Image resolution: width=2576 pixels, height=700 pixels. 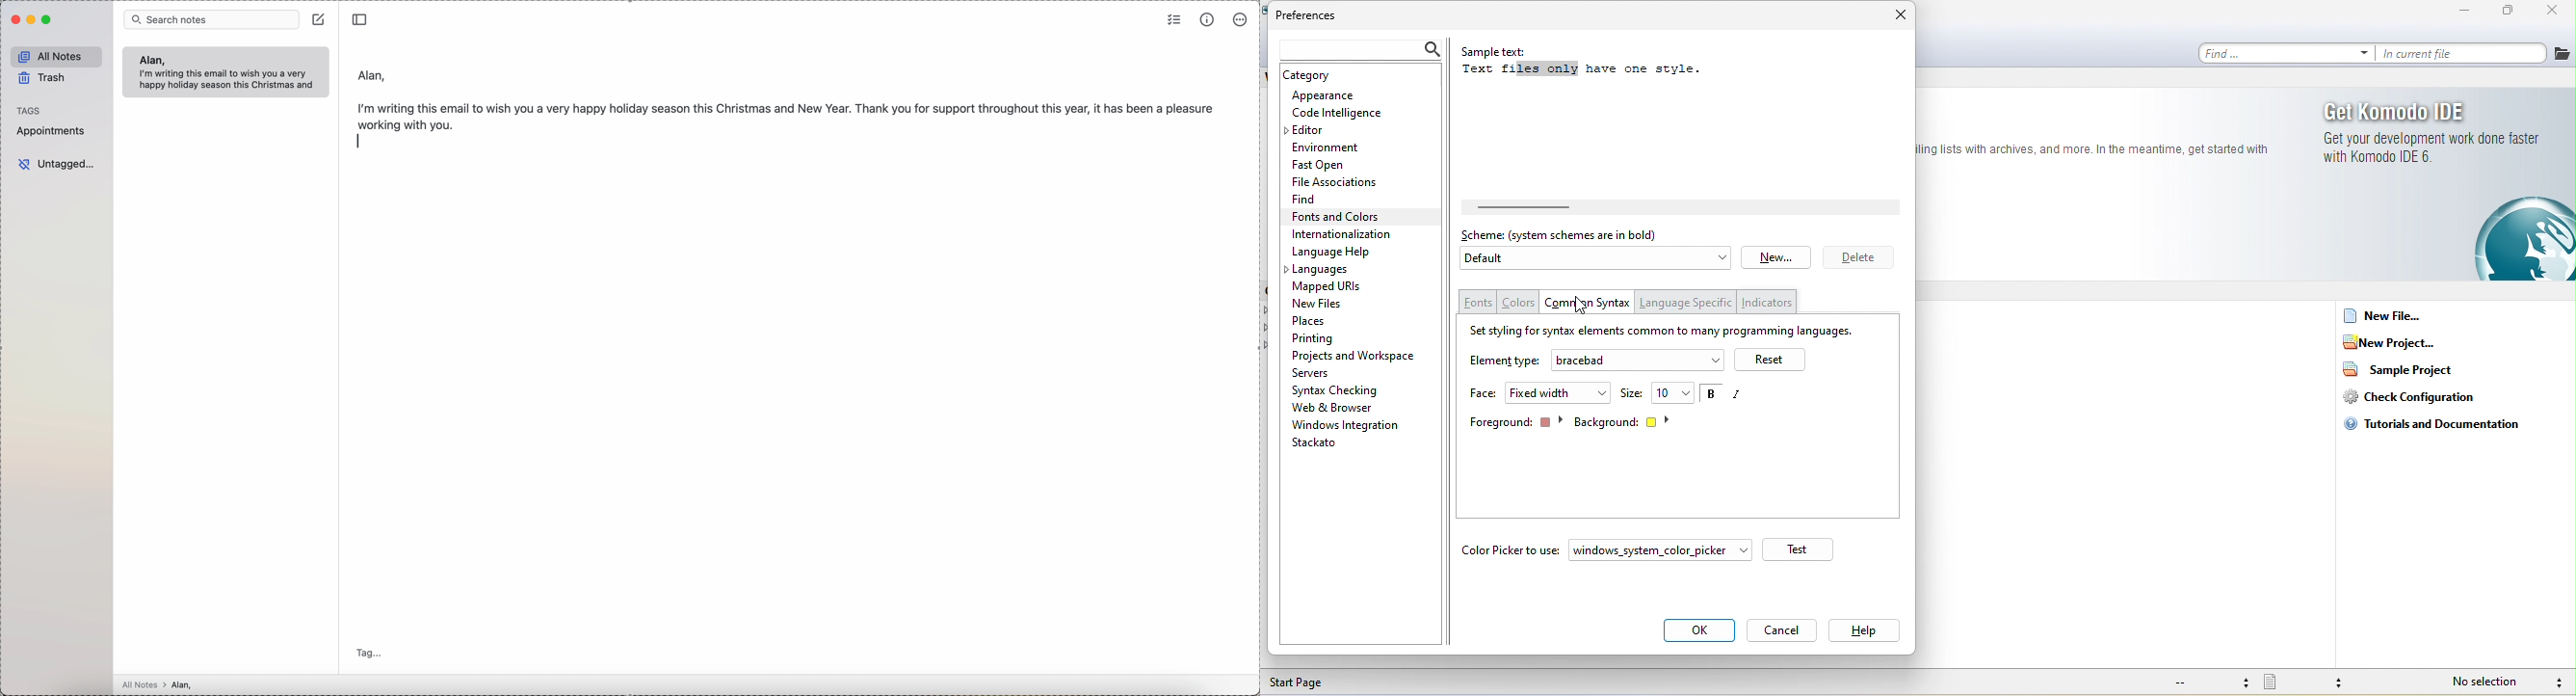 What do you see at coordinates (373, 72) in the screenshot?
I see `Alan,` at bounding box center [373, 72].